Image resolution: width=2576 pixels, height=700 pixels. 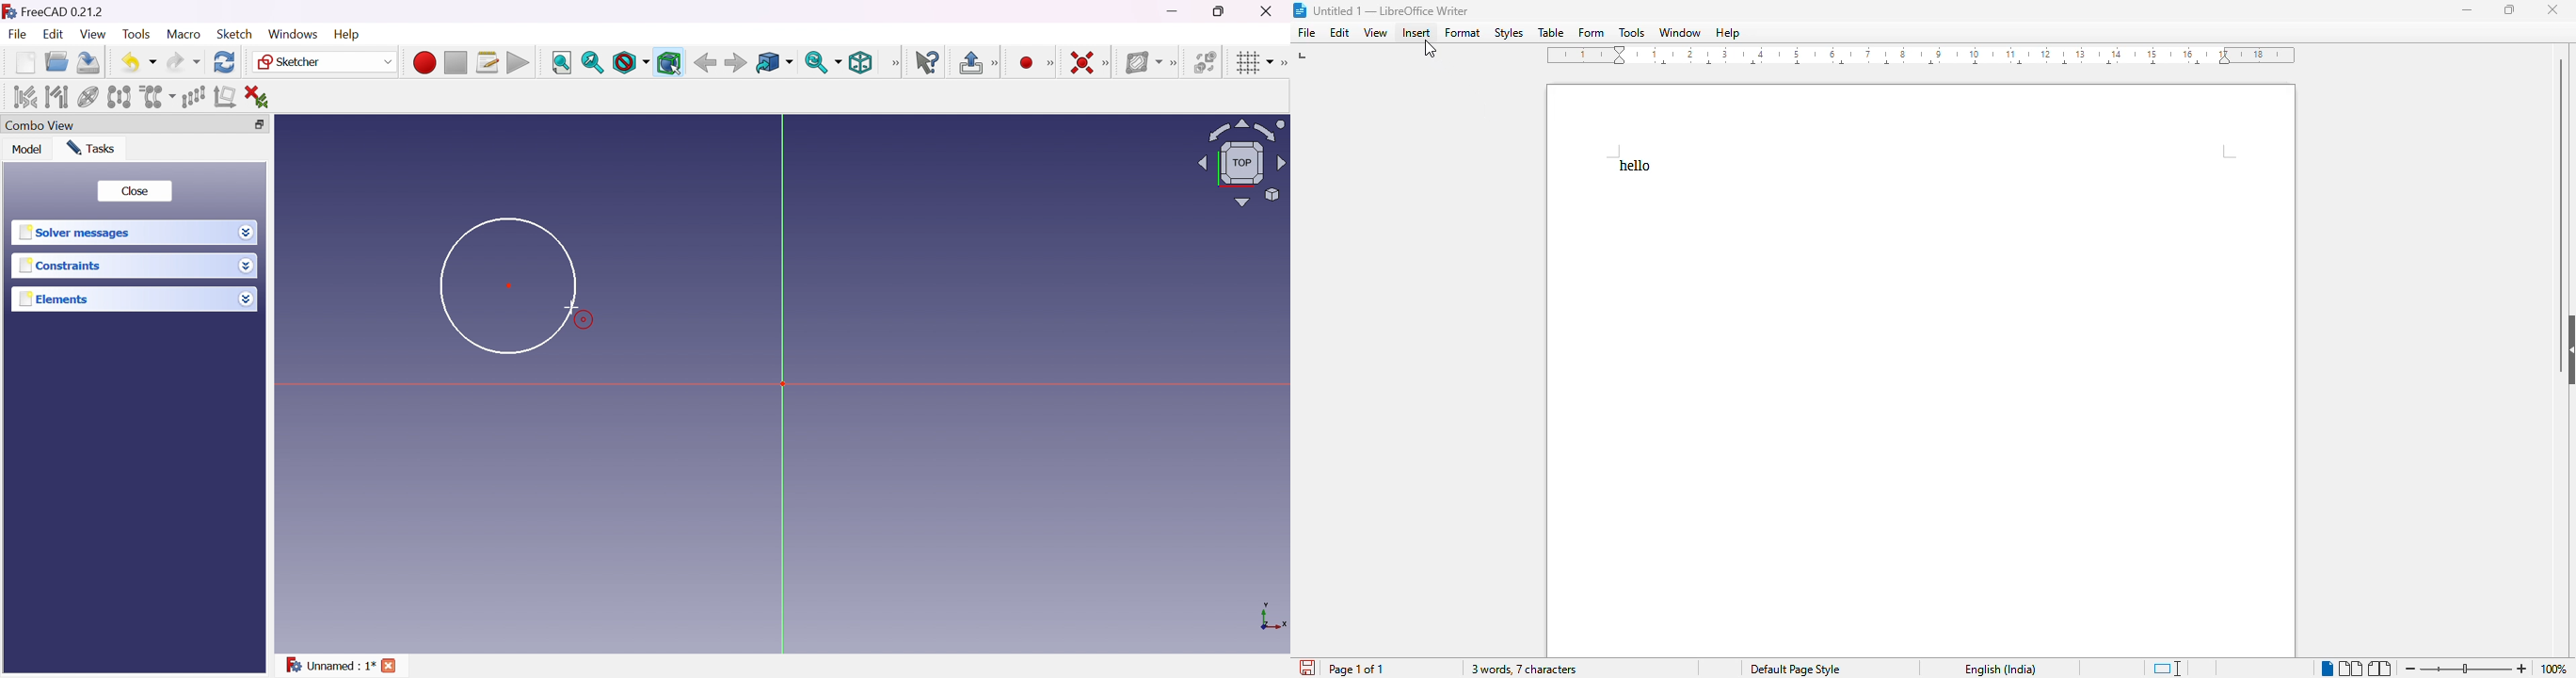 What do you see at coordinates (969, 62) in the screenshot?
I see `Leave sketch` at bounding box center [969, 62].